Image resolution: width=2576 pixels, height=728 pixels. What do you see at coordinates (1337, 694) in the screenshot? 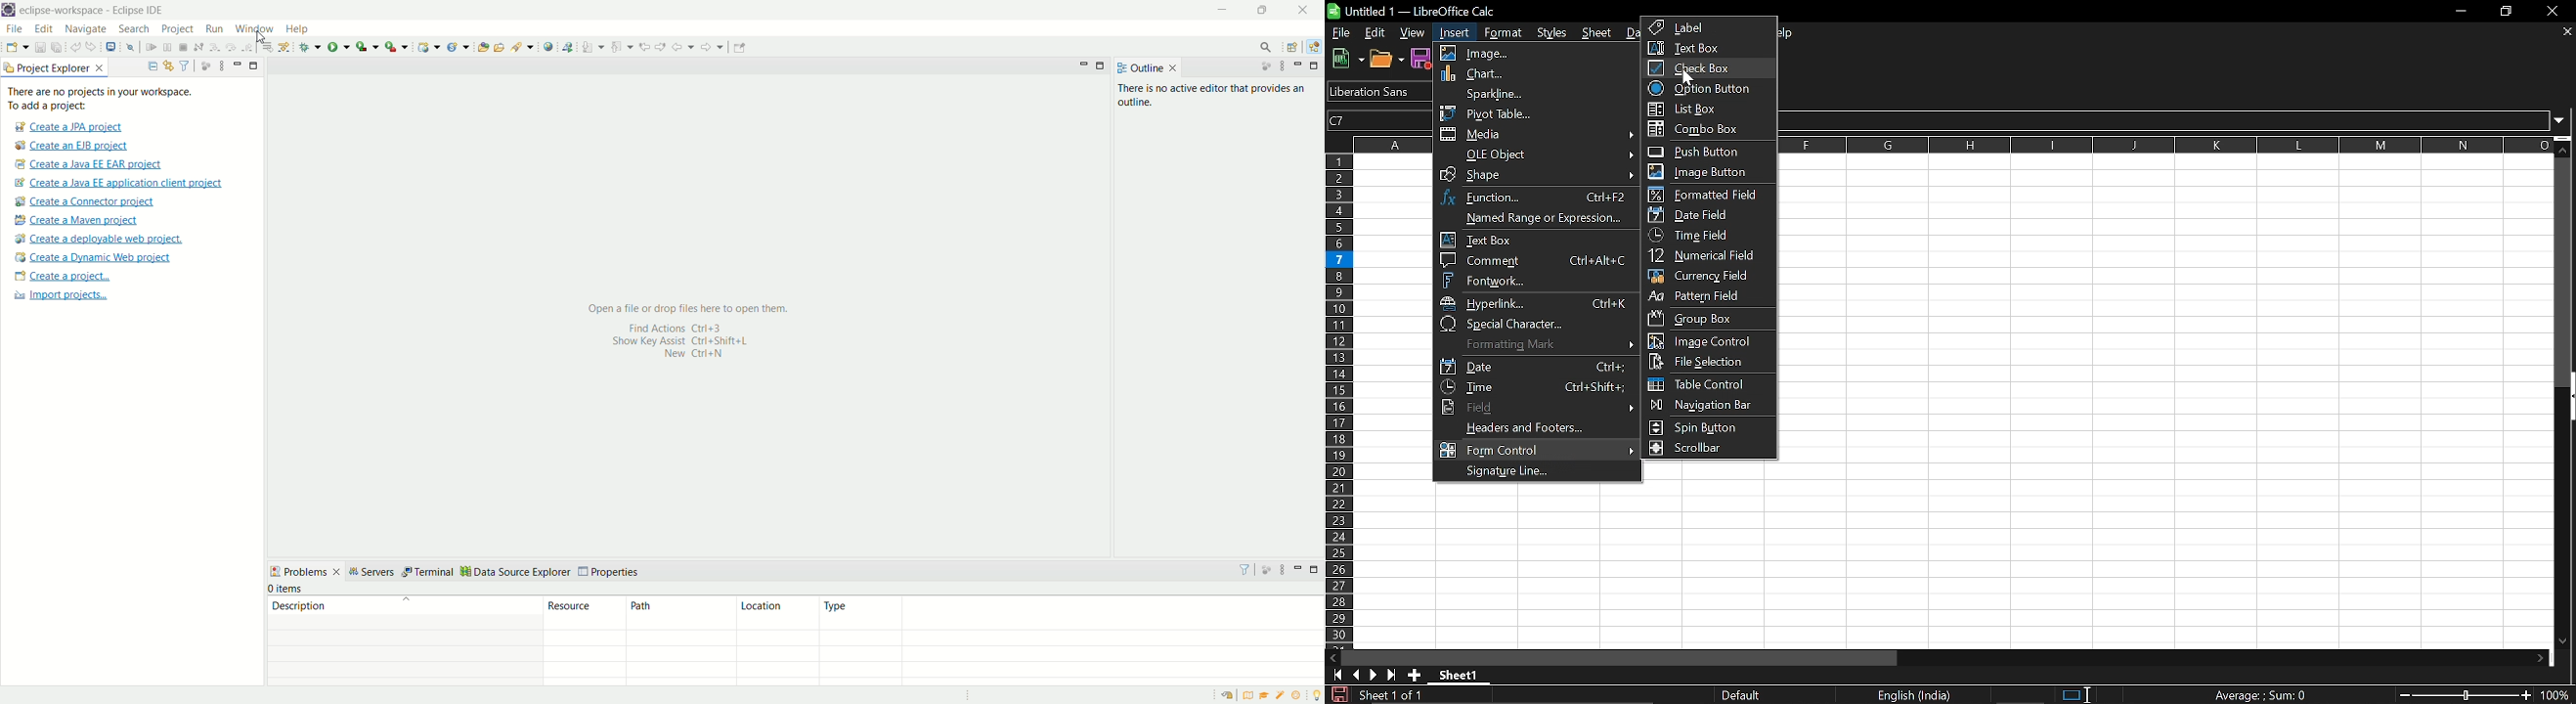
I see `Save` at bounding box center [1337, 694].